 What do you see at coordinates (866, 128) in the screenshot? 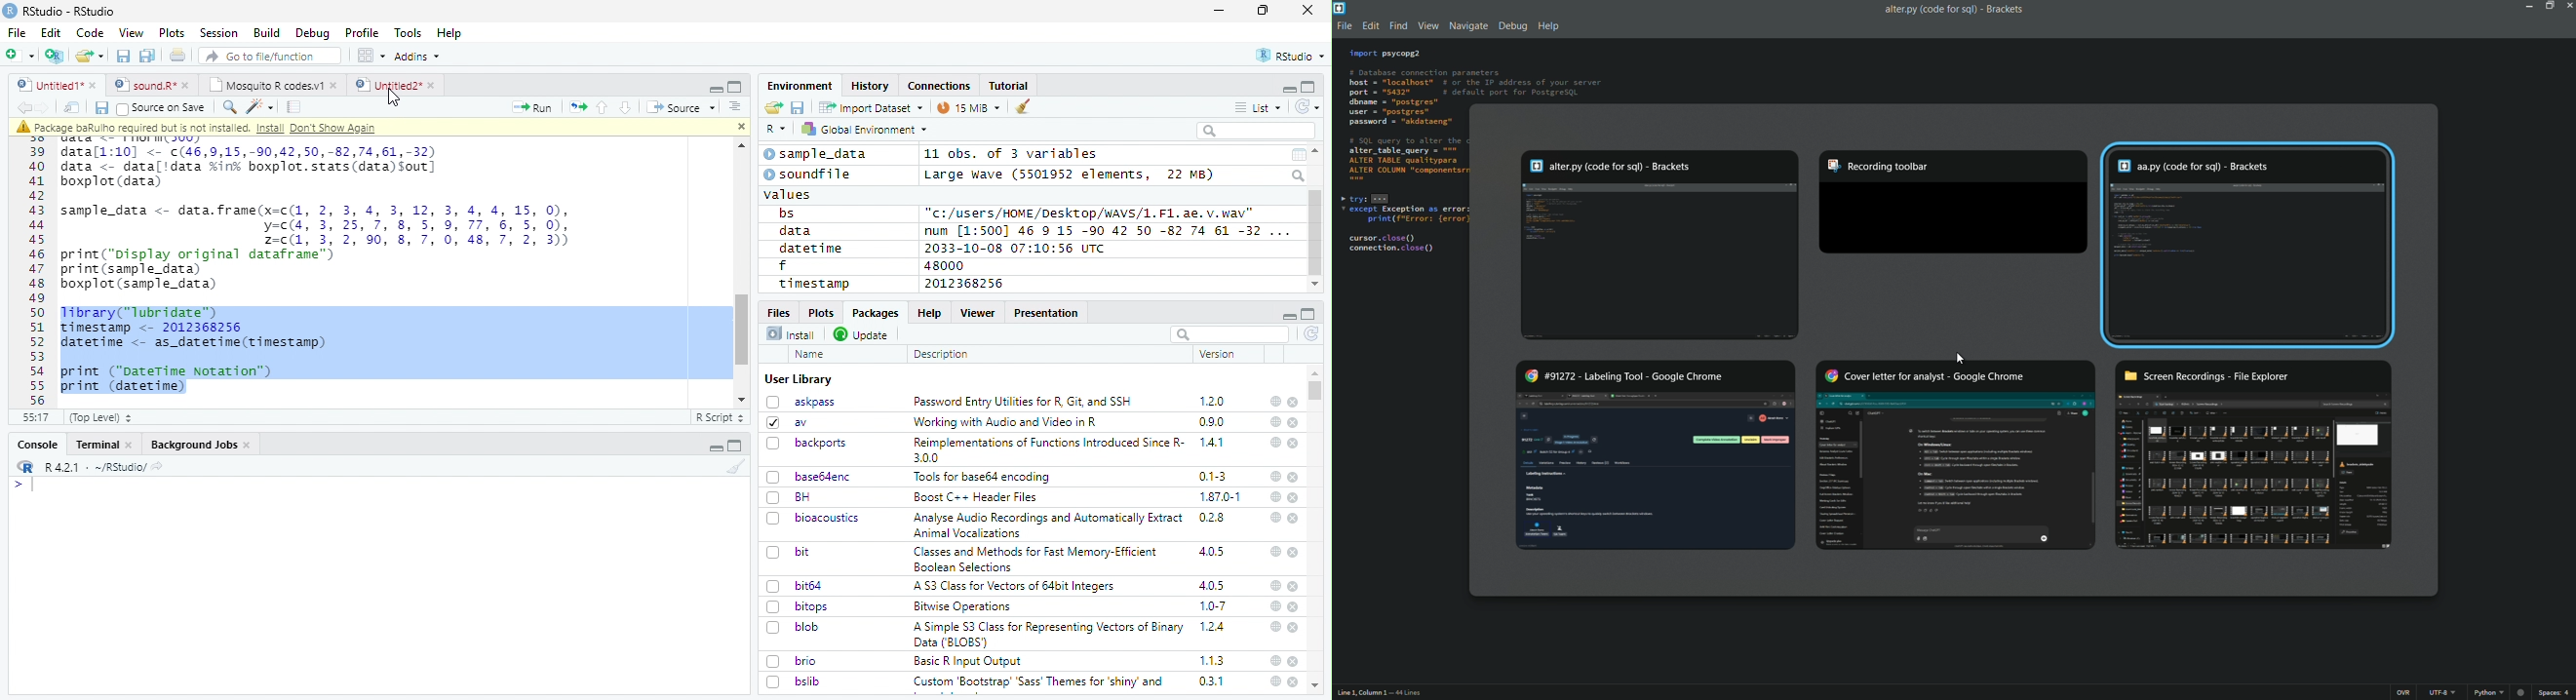
I see `Global Environment` at bounding box center [866, 128].